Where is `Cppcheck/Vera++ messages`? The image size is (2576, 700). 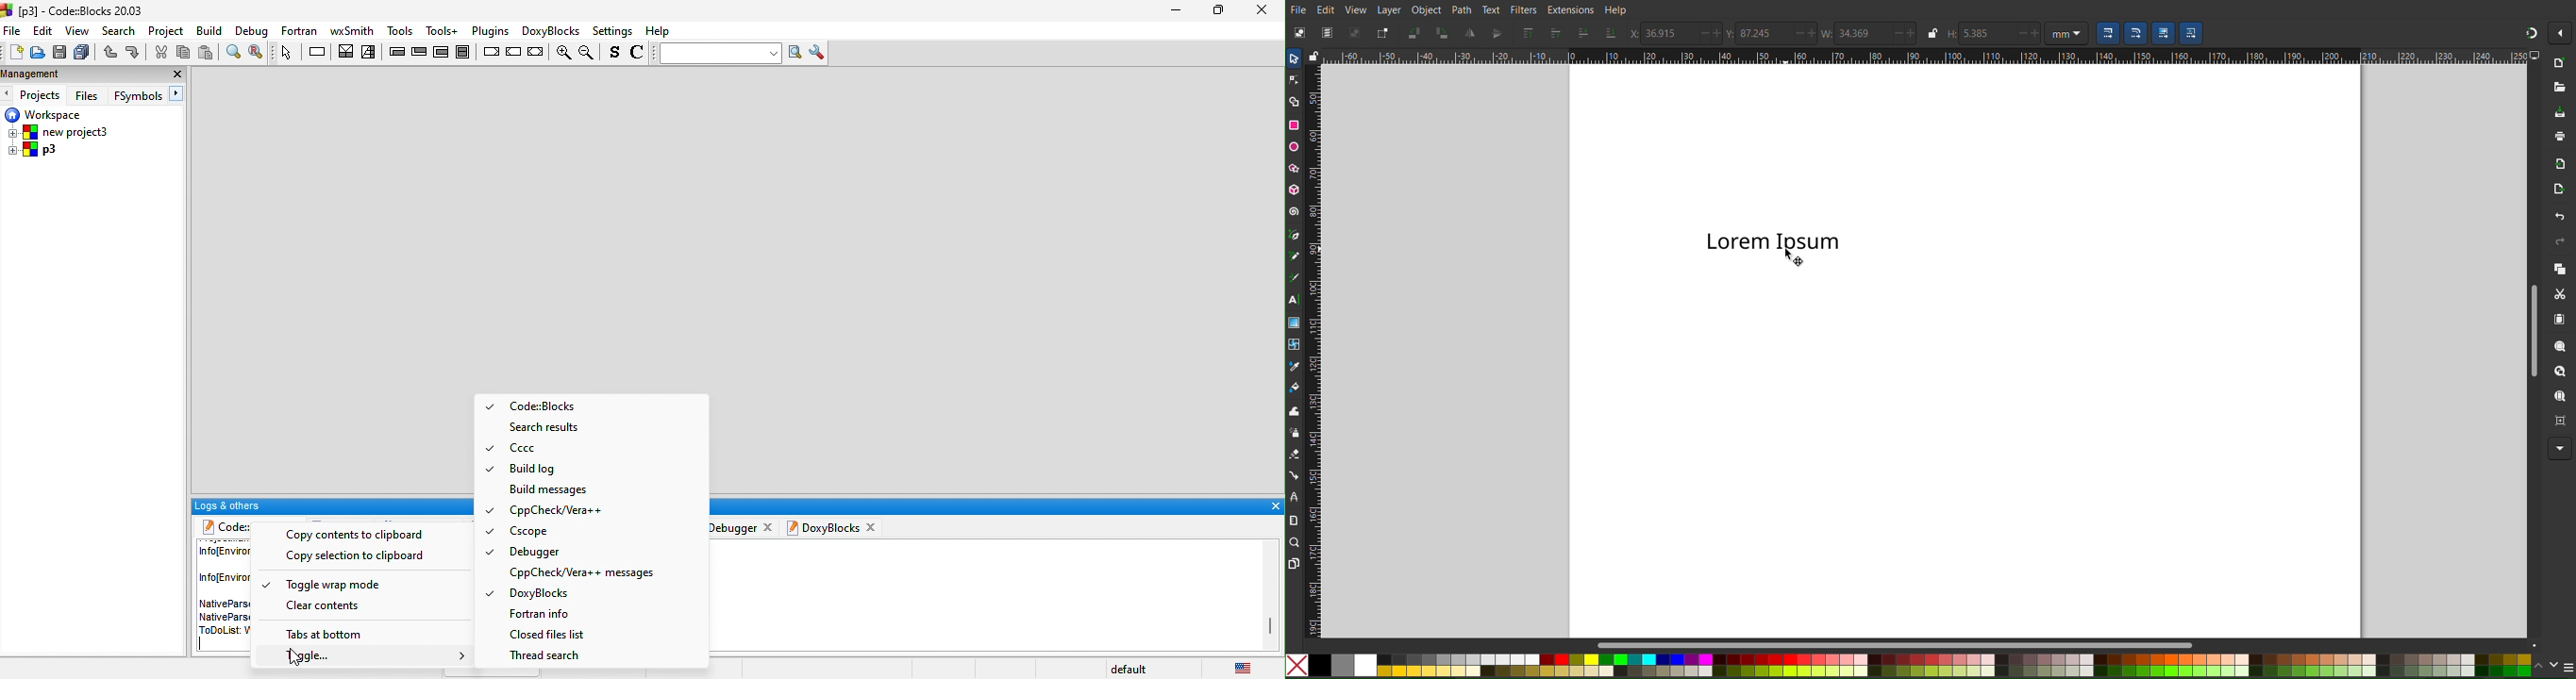
Cppcheck/Vera++ messages is located at coordinates (588, 572).